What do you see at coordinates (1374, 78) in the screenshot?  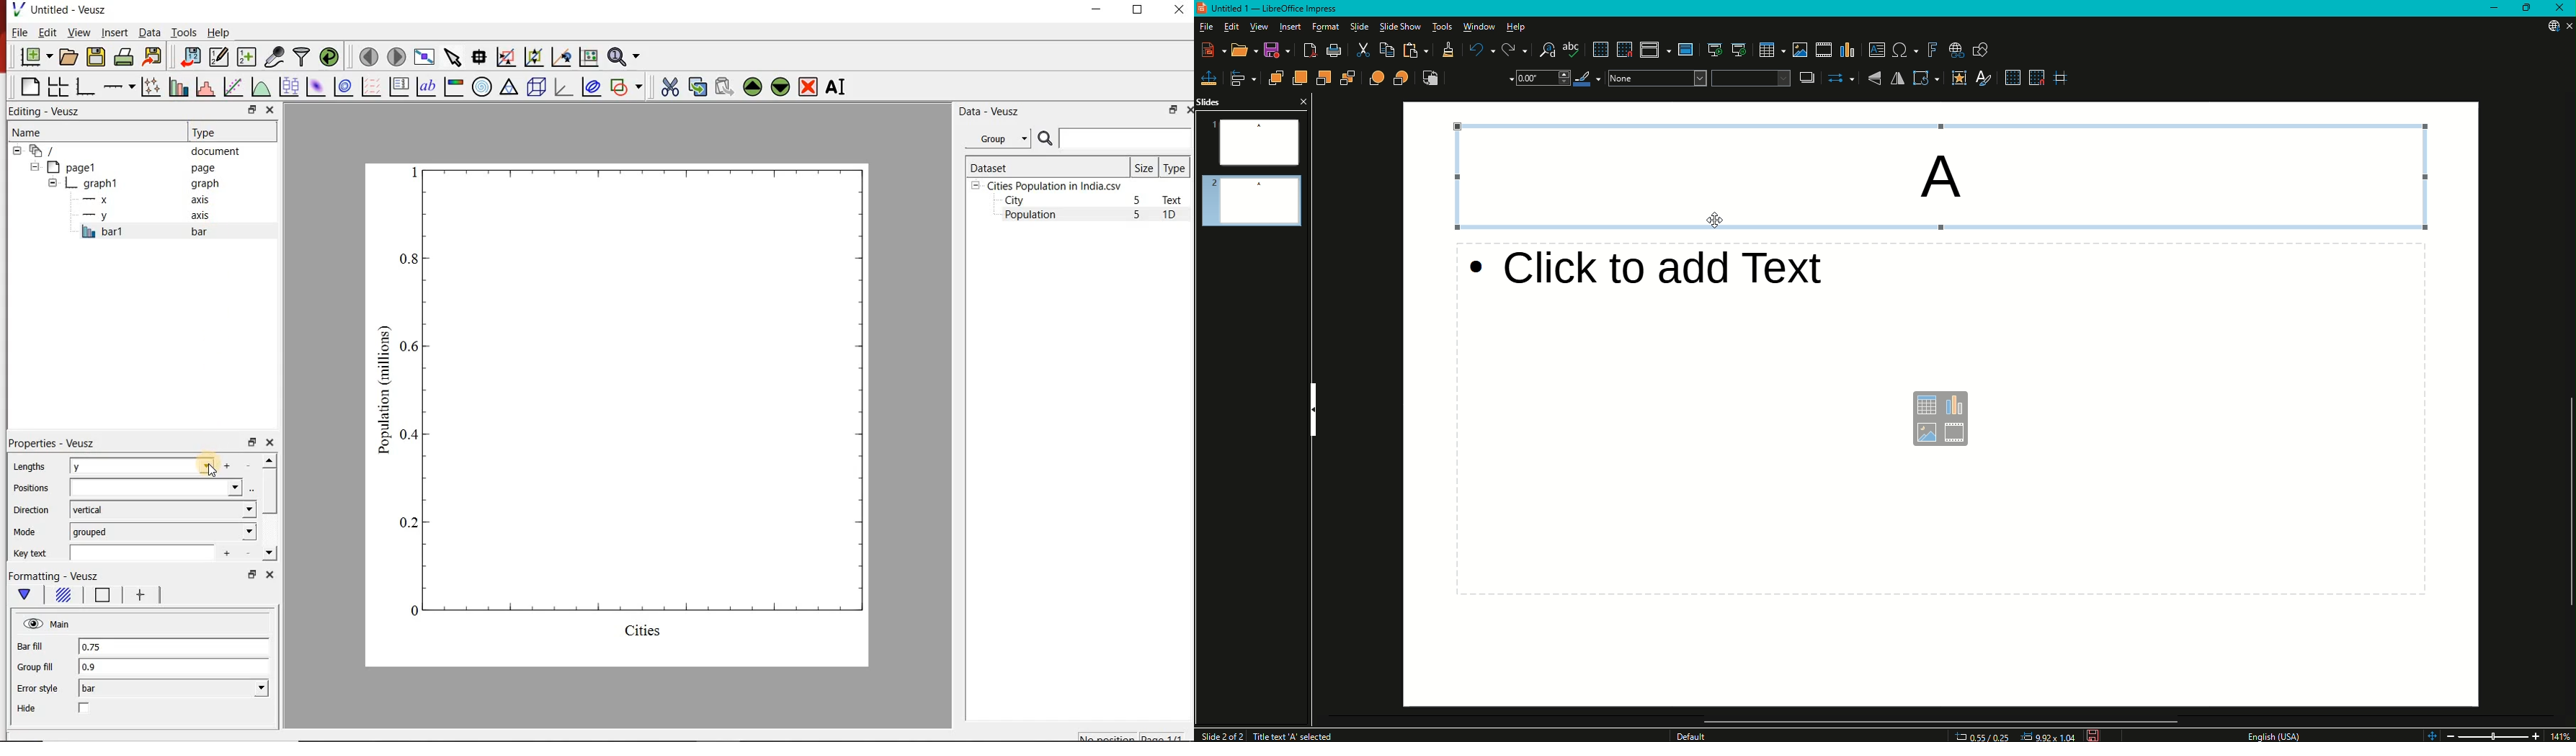 I see `In Front of Object` at bounding box center [1374, 78].